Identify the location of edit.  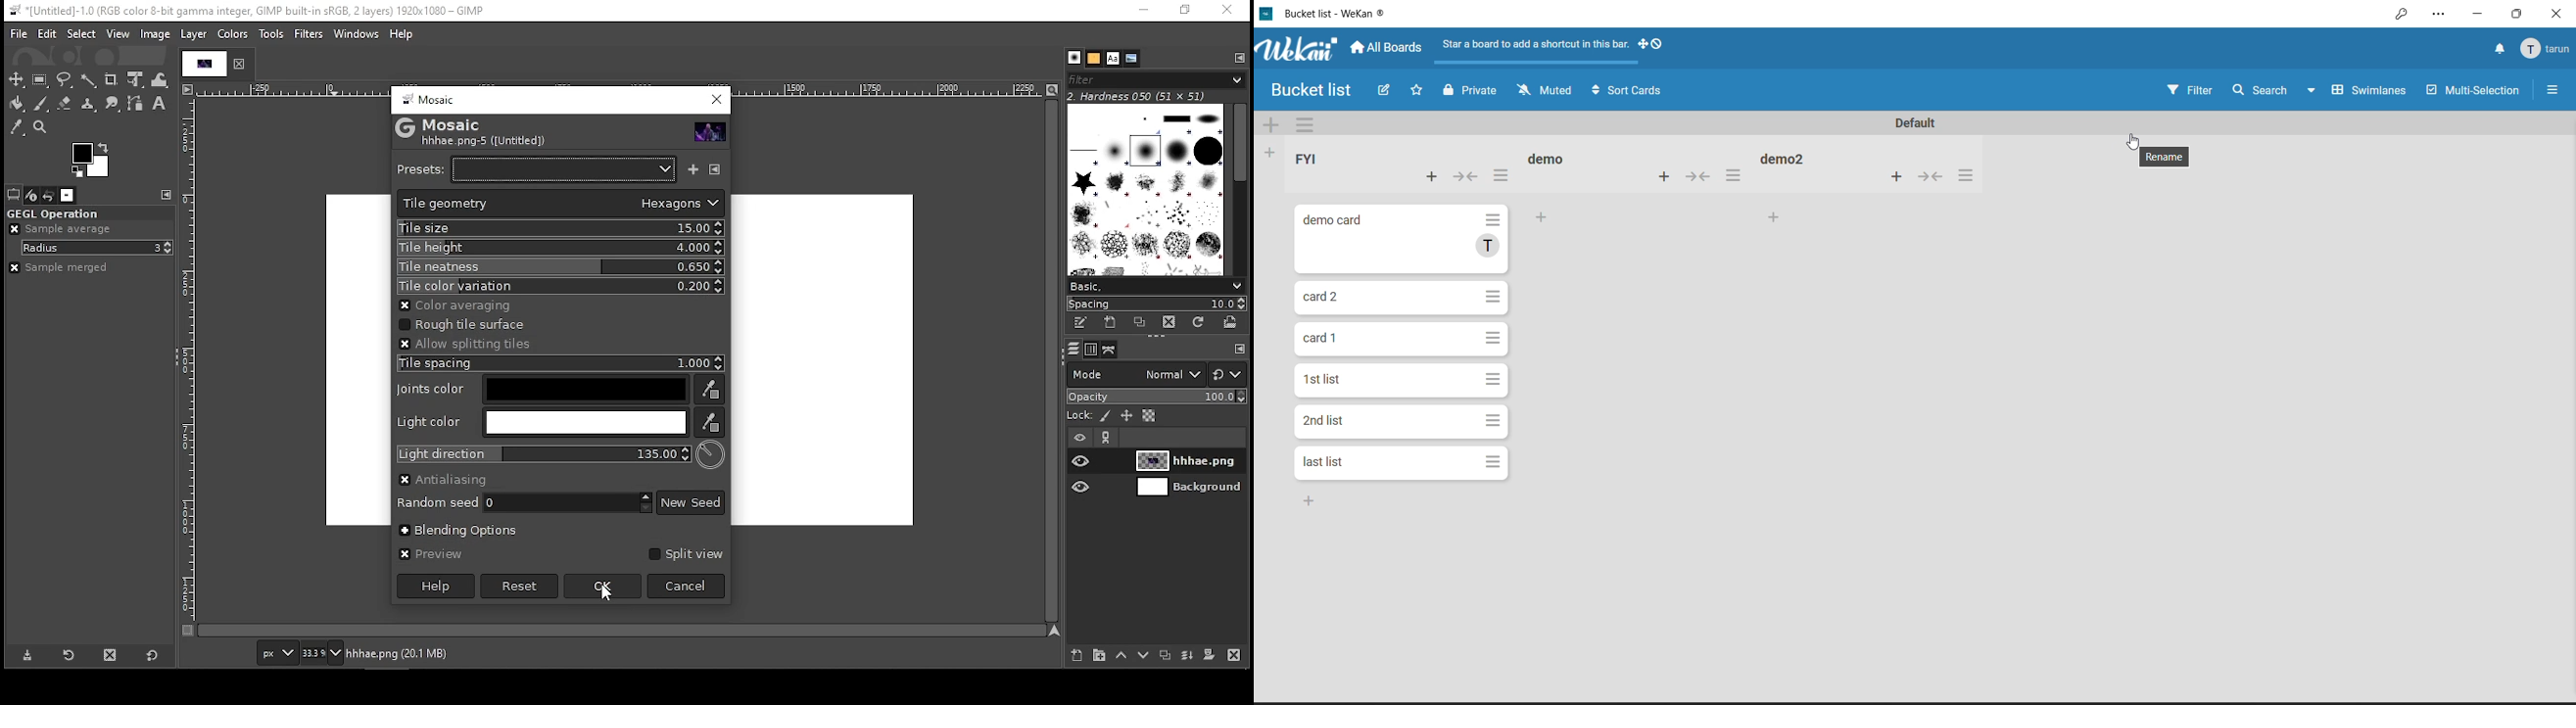
(1386, 91).